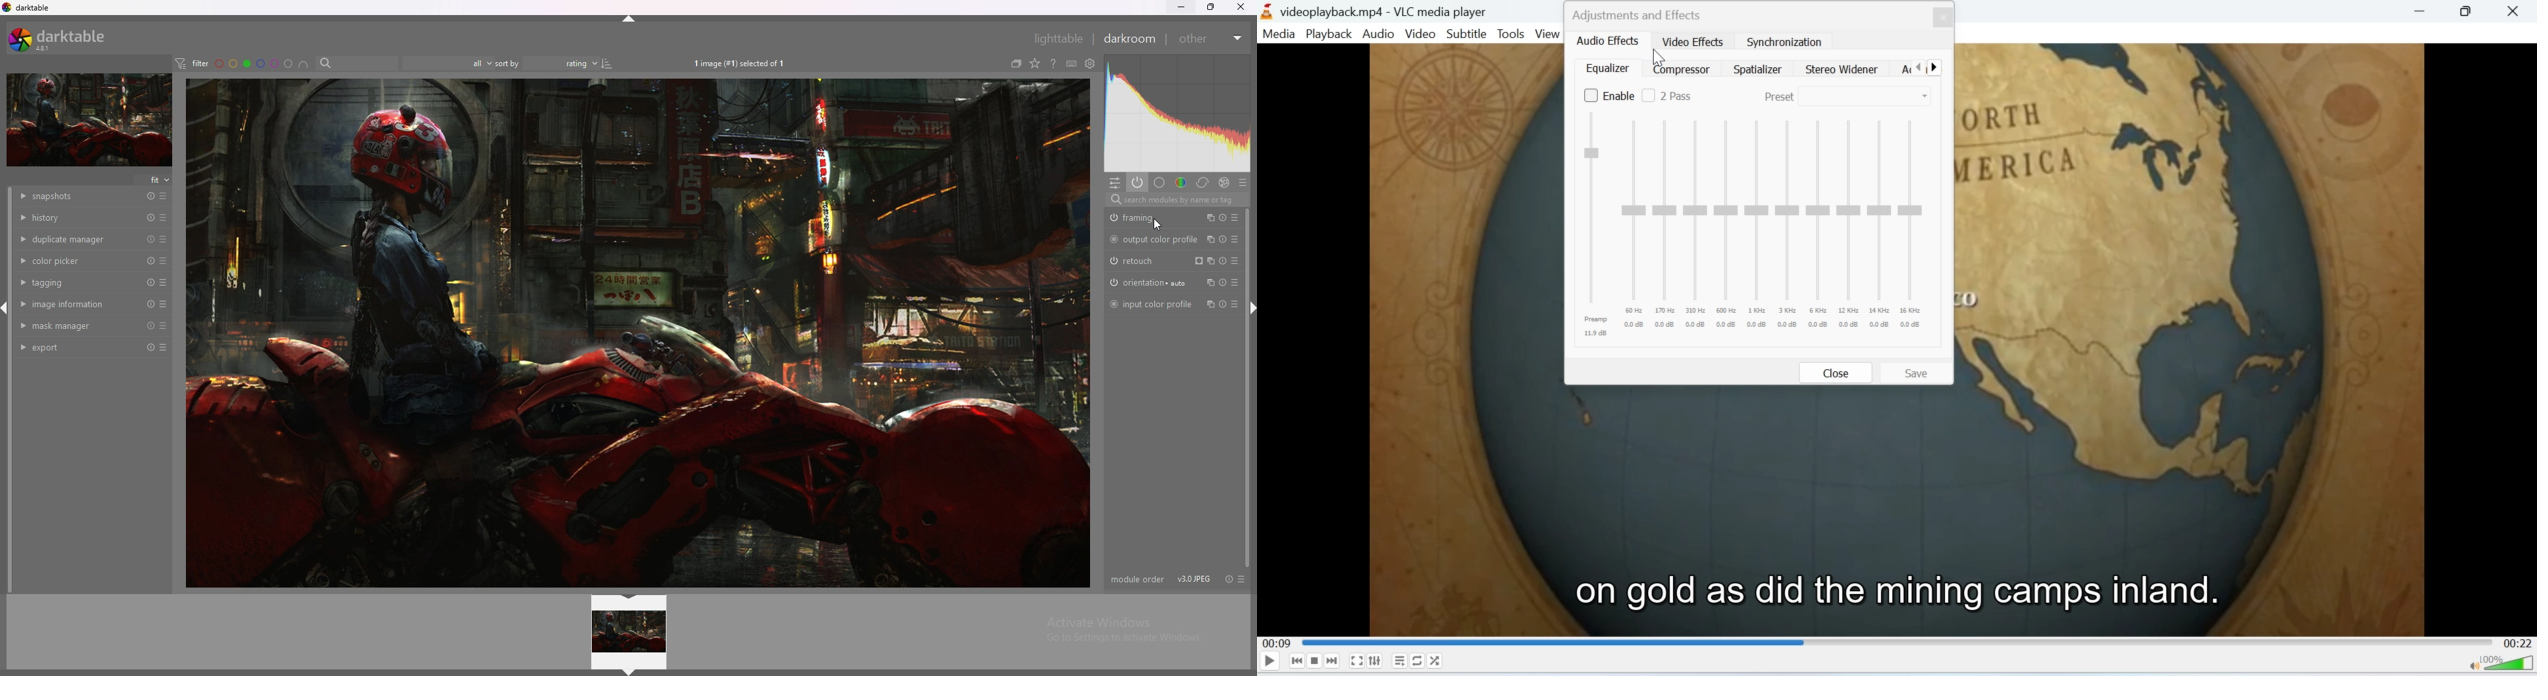 Image resolution: width=2548 pixels, height=700 pixels. I want to click on videoplayback.mp4  - vlc media player, so click(1376, 10).